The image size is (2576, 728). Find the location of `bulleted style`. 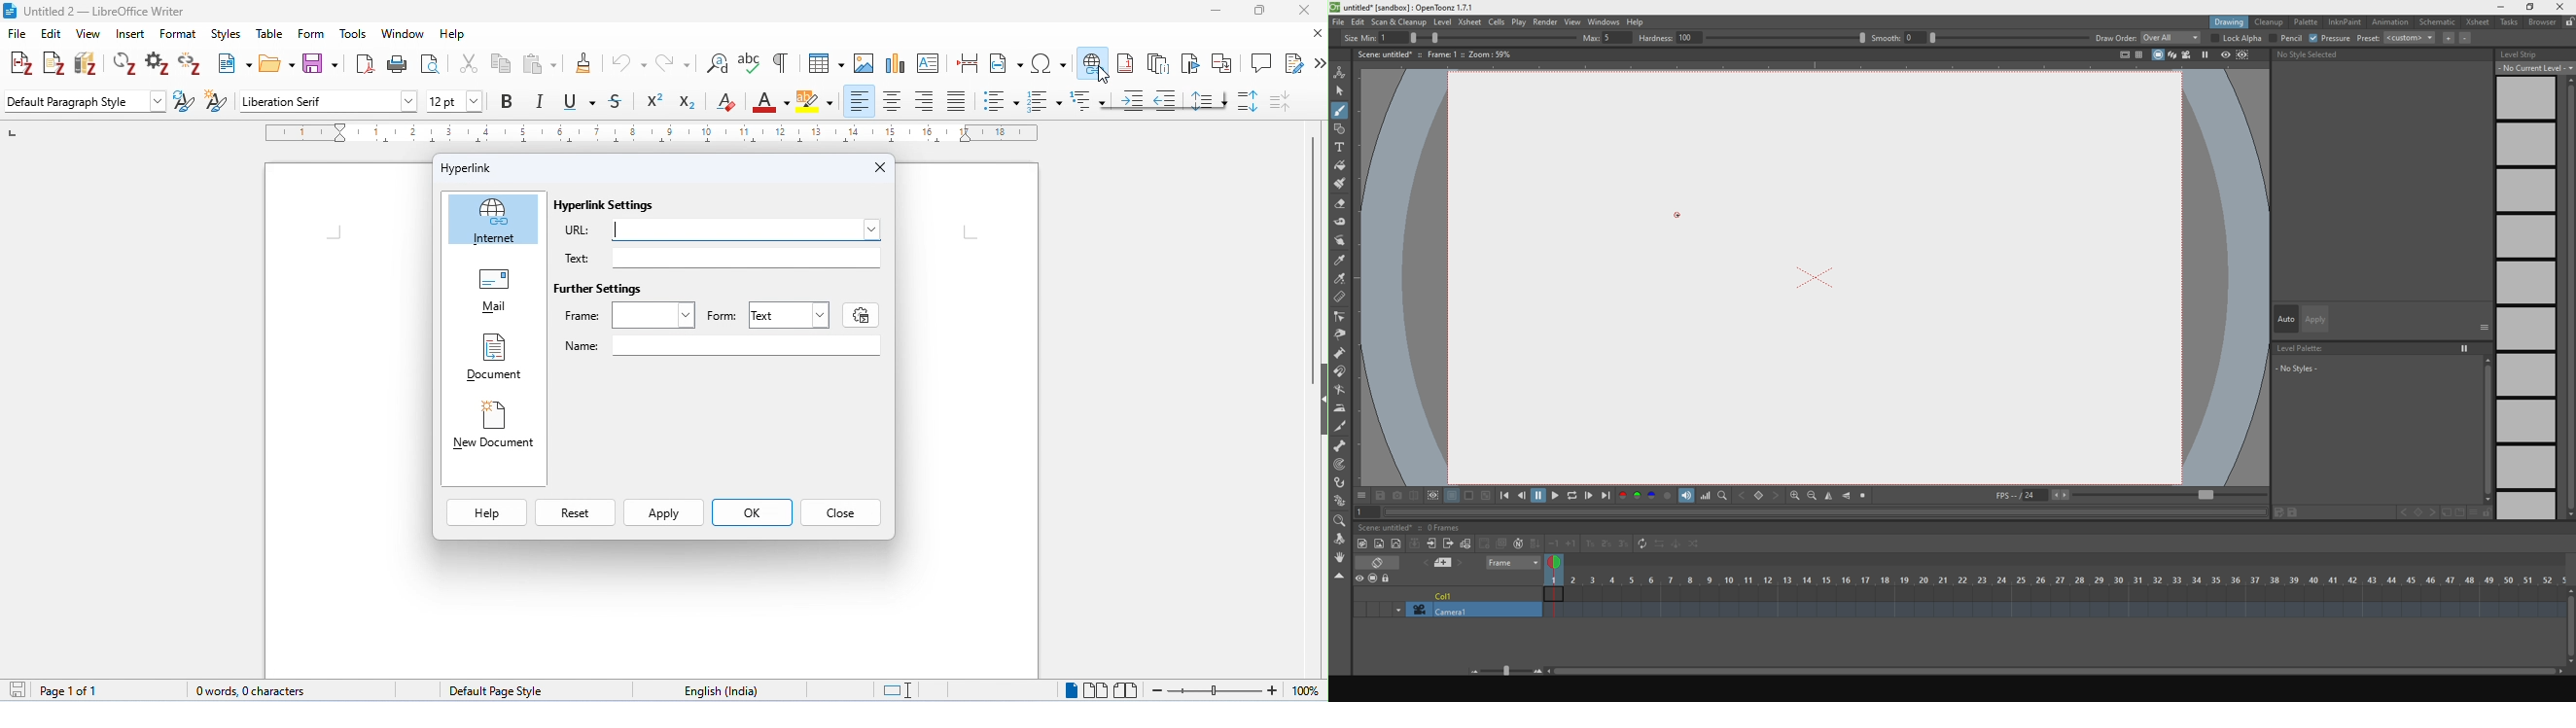

bulleted style is located at coordinates (1003, 102).